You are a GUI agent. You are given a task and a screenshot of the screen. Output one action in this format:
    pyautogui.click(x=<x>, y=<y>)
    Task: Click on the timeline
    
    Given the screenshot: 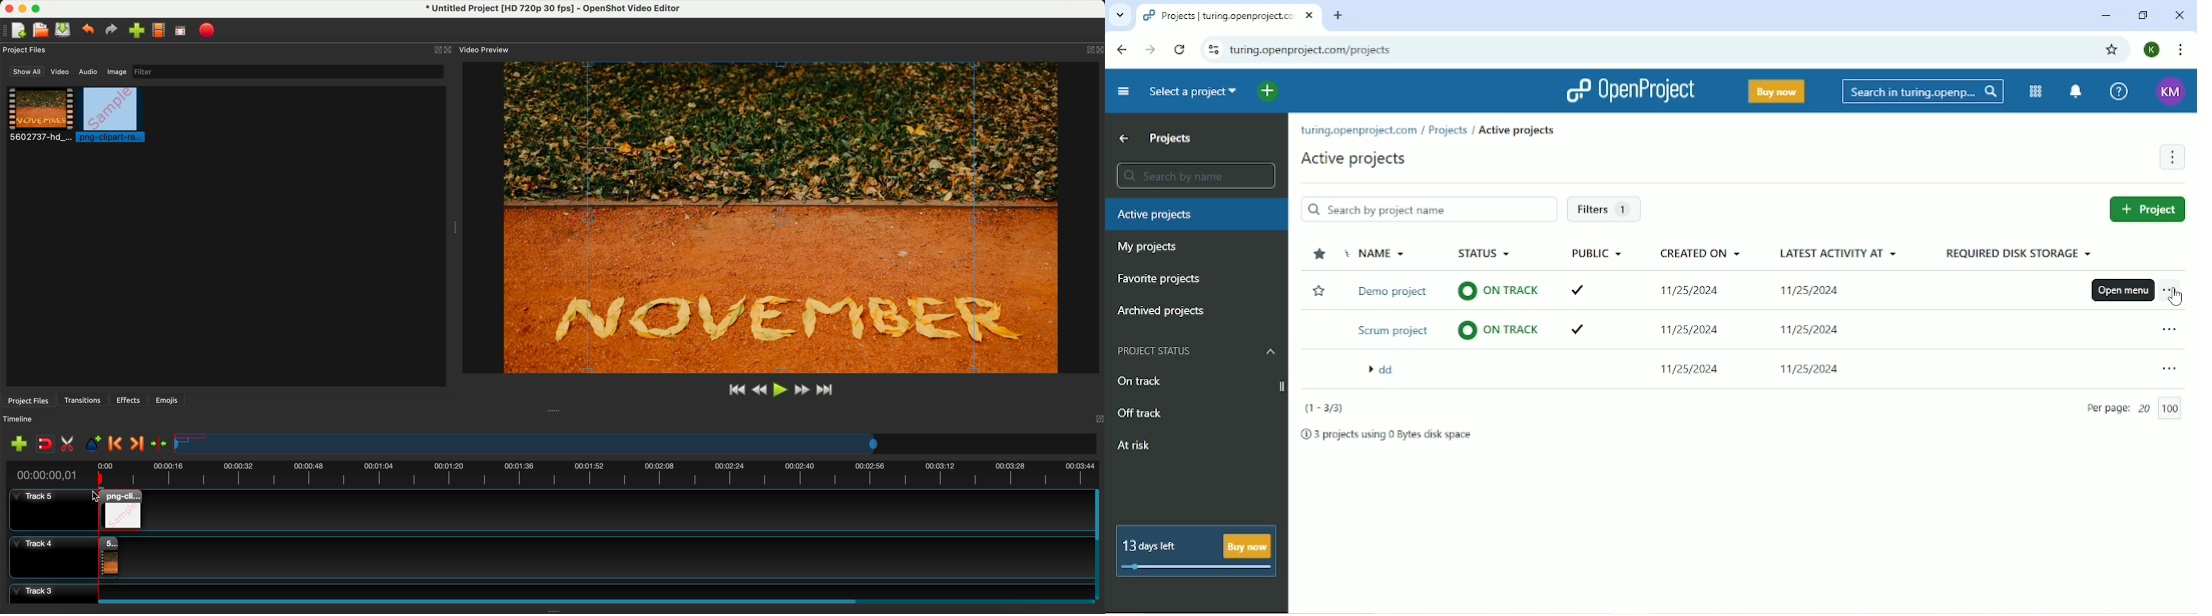 What is the action you would take?
    pyautogui.click(x=552, y=473)
    